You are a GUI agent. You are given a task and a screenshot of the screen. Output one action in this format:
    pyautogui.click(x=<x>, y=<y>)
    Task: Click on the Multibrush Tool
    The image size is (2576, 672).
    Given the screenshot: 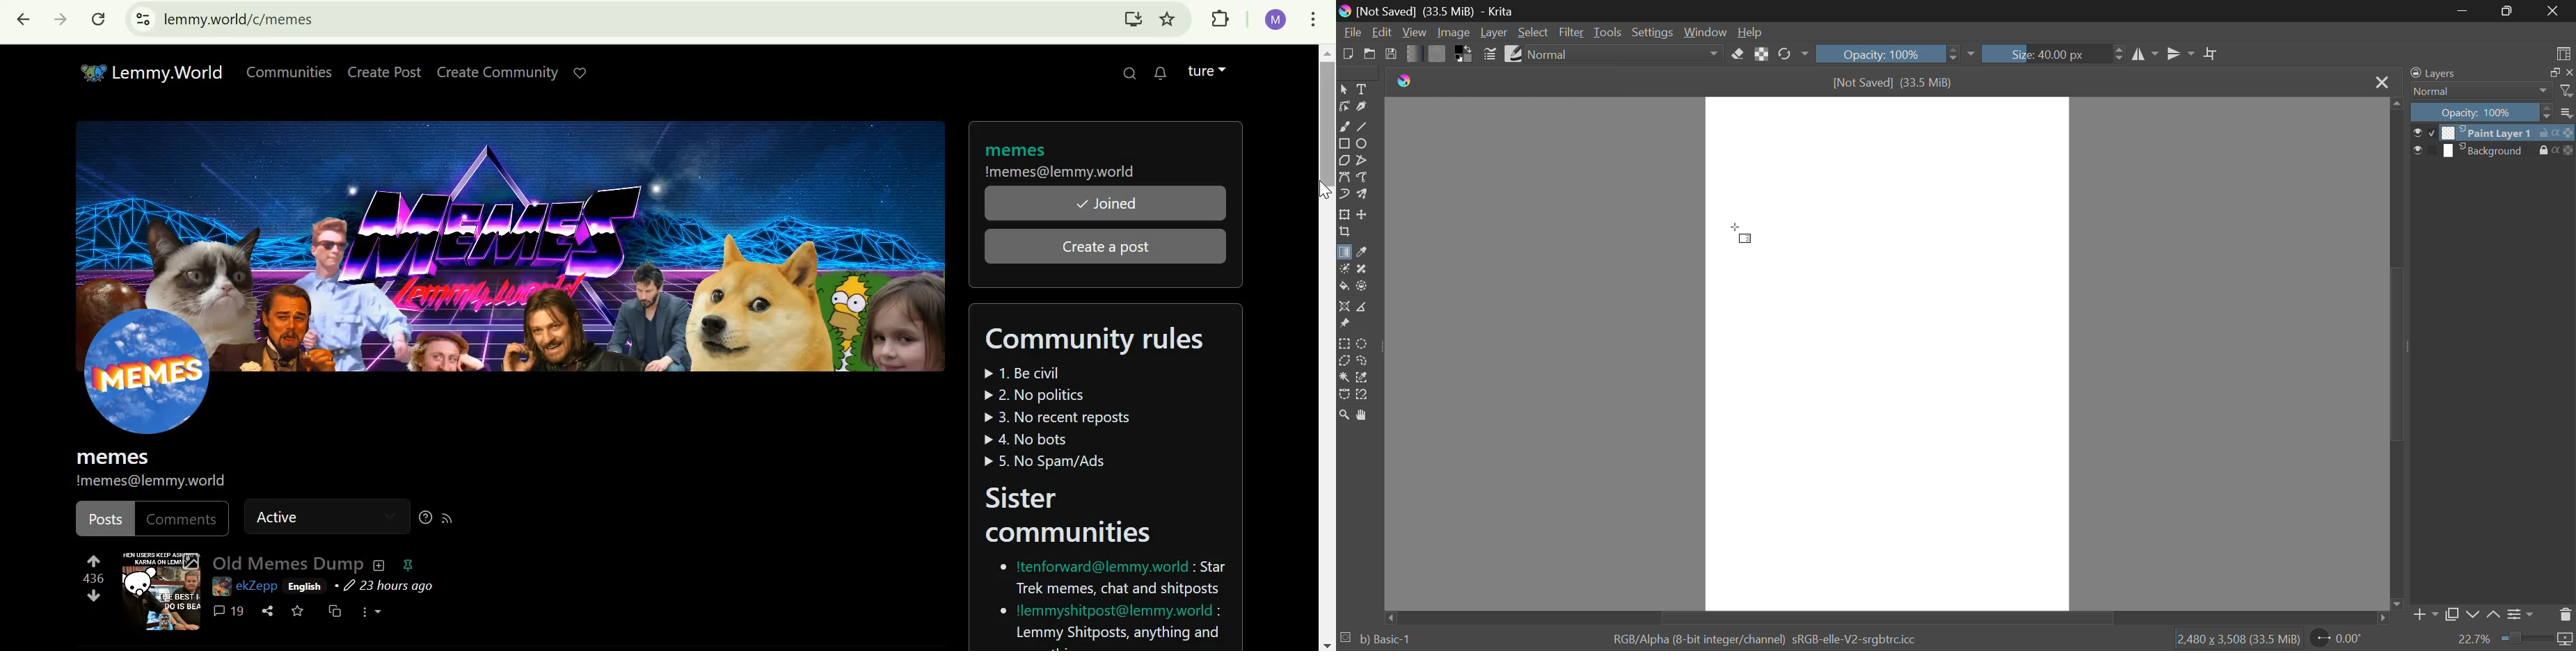 What is the action you would take?
    pyautogui.click(x=1362, y=195)
    